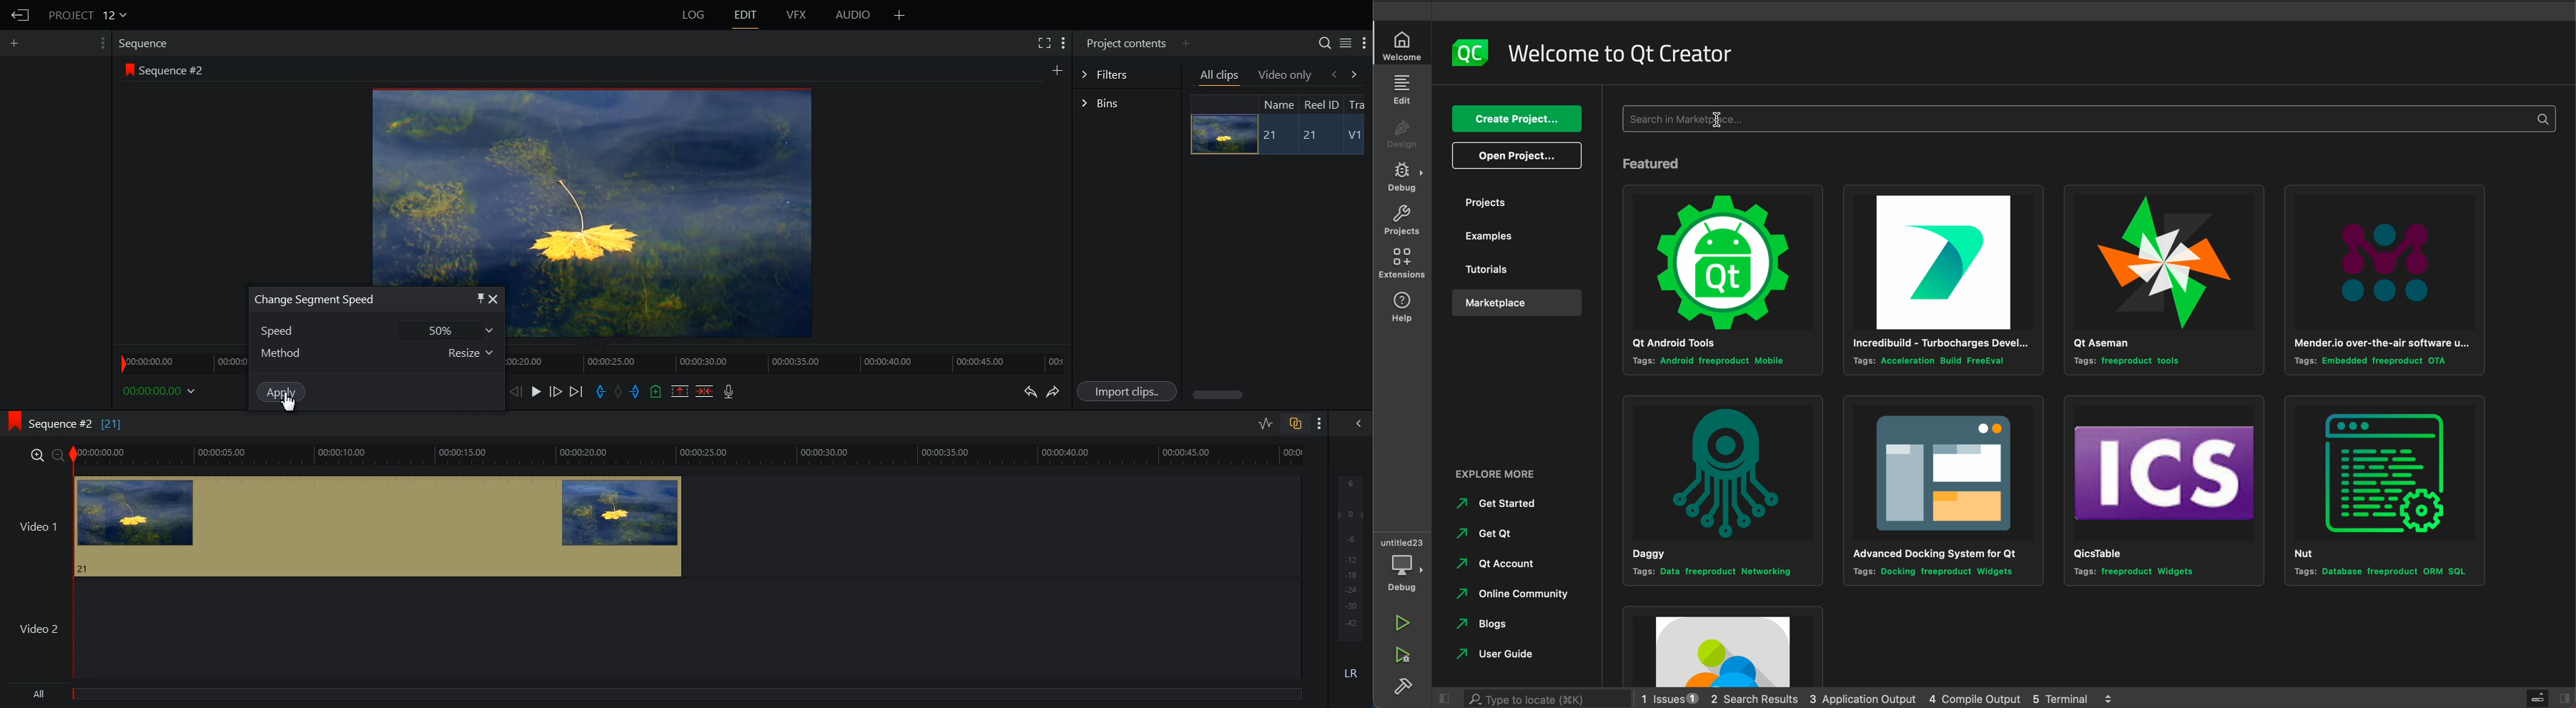 The width and height of the screenshot is (2576, 728). Describe the element at coordinates (588, 182) in the screenshot. I see `Window preview` at that location.